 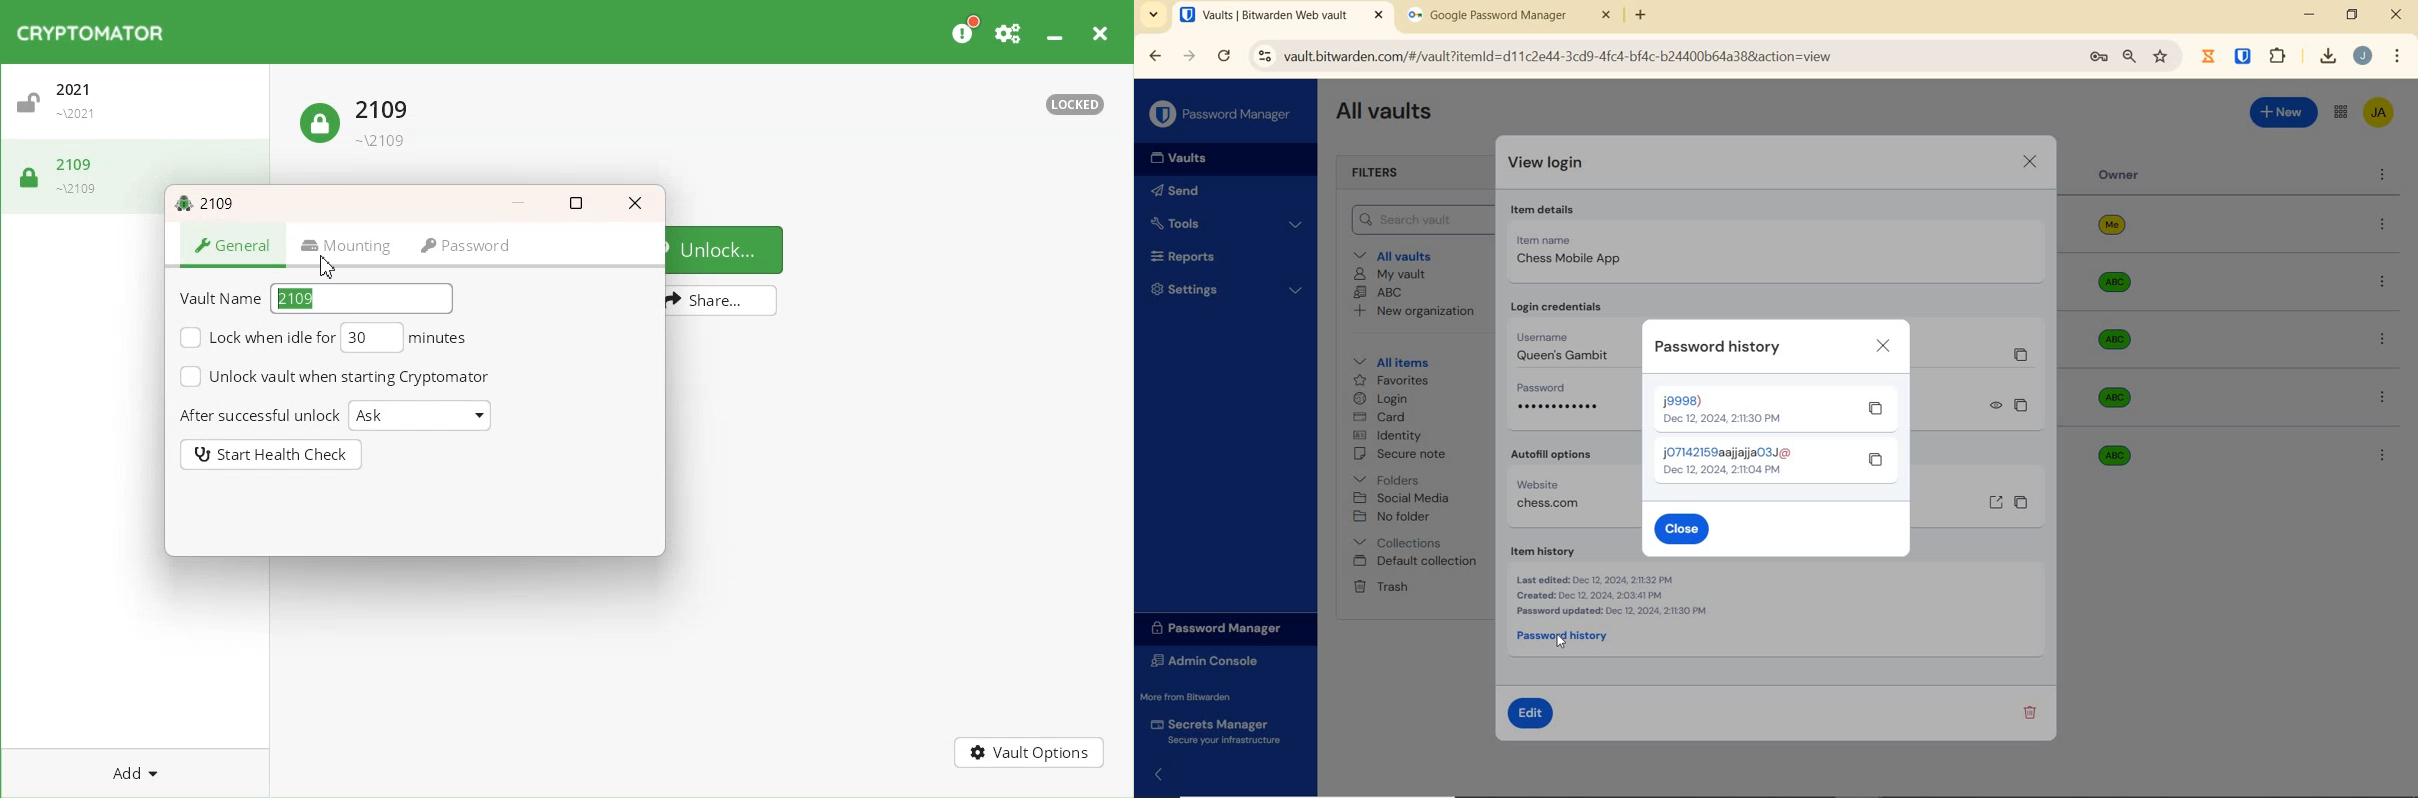 What do you see at coordinates (2382, 225) in the screenshot?
I see `more options` at bounding box center [2382, 225].